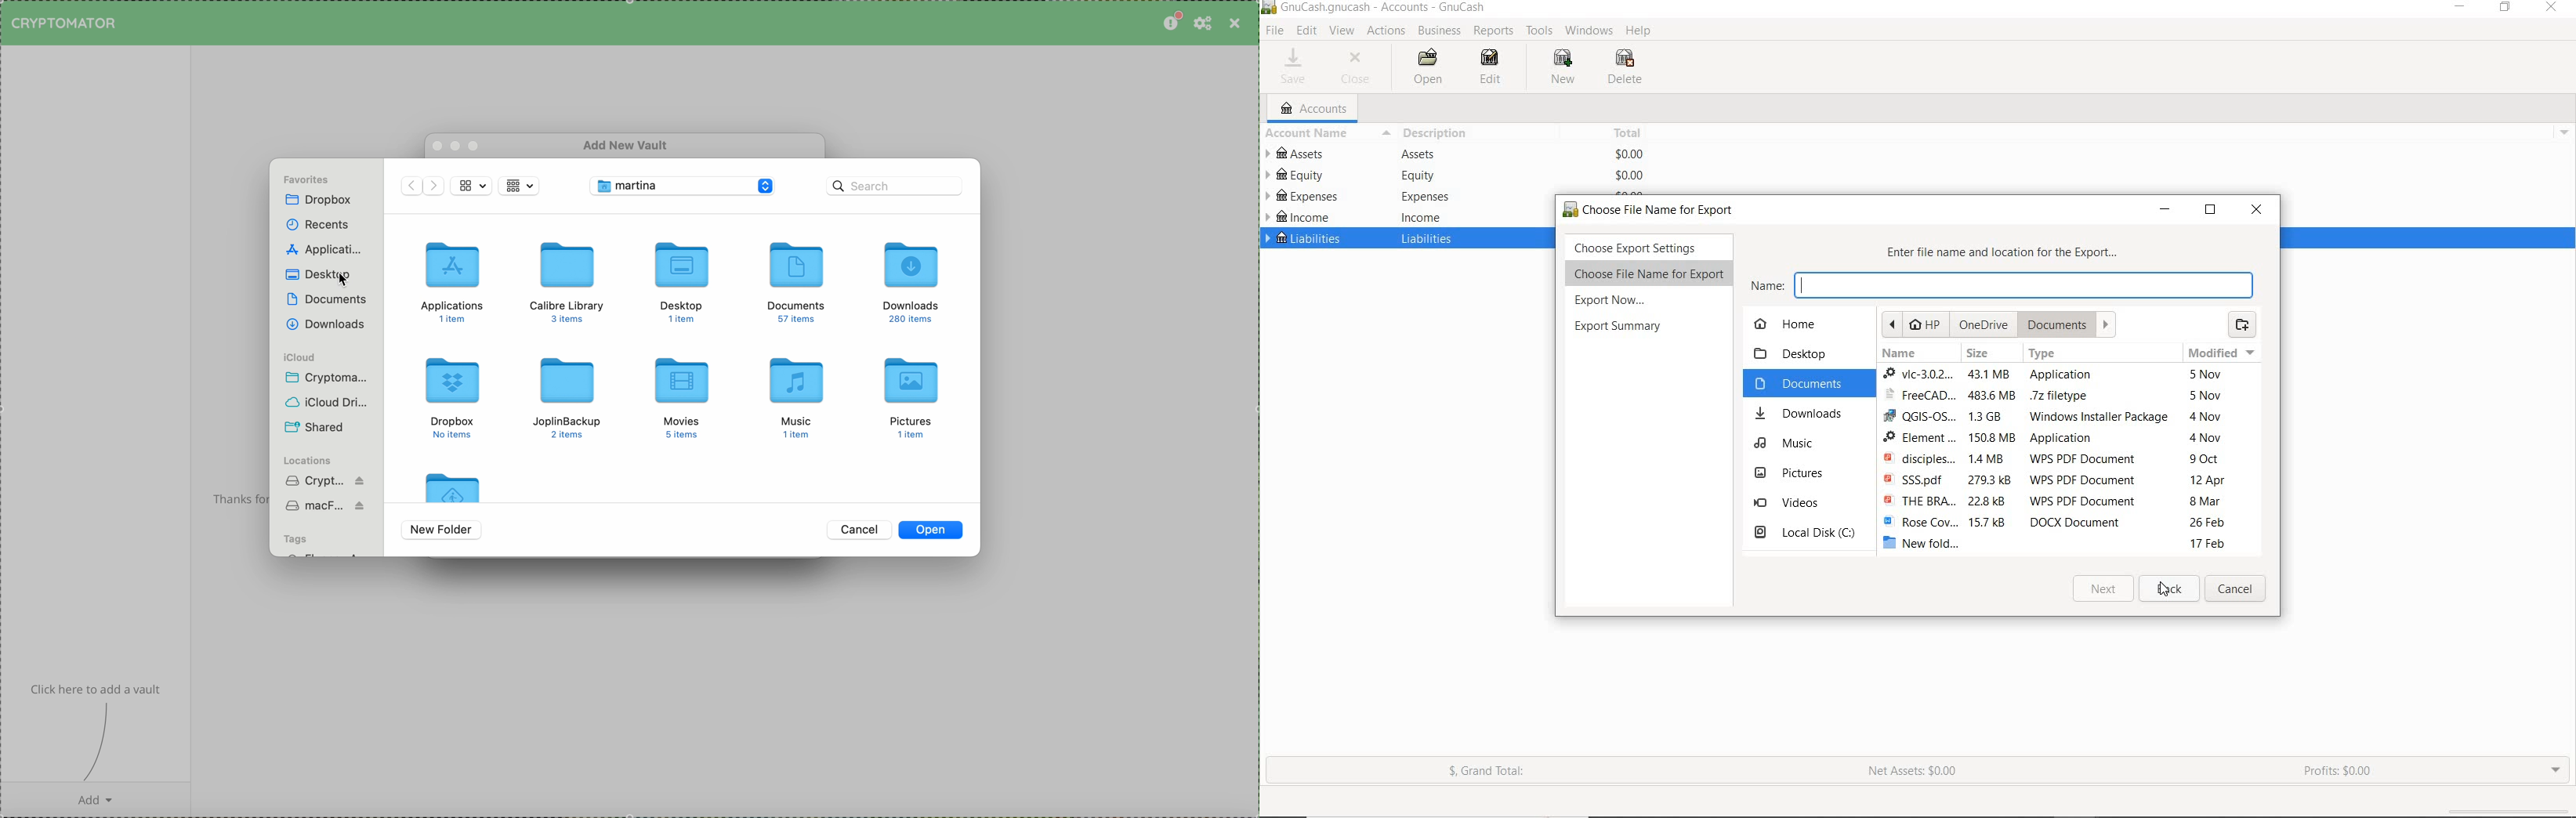 This screenshot has height=840, width=2576. What do you see at coordinates (435, 186) in the screenshot?
I see `navigate foward` at bounding box center [435, 186].